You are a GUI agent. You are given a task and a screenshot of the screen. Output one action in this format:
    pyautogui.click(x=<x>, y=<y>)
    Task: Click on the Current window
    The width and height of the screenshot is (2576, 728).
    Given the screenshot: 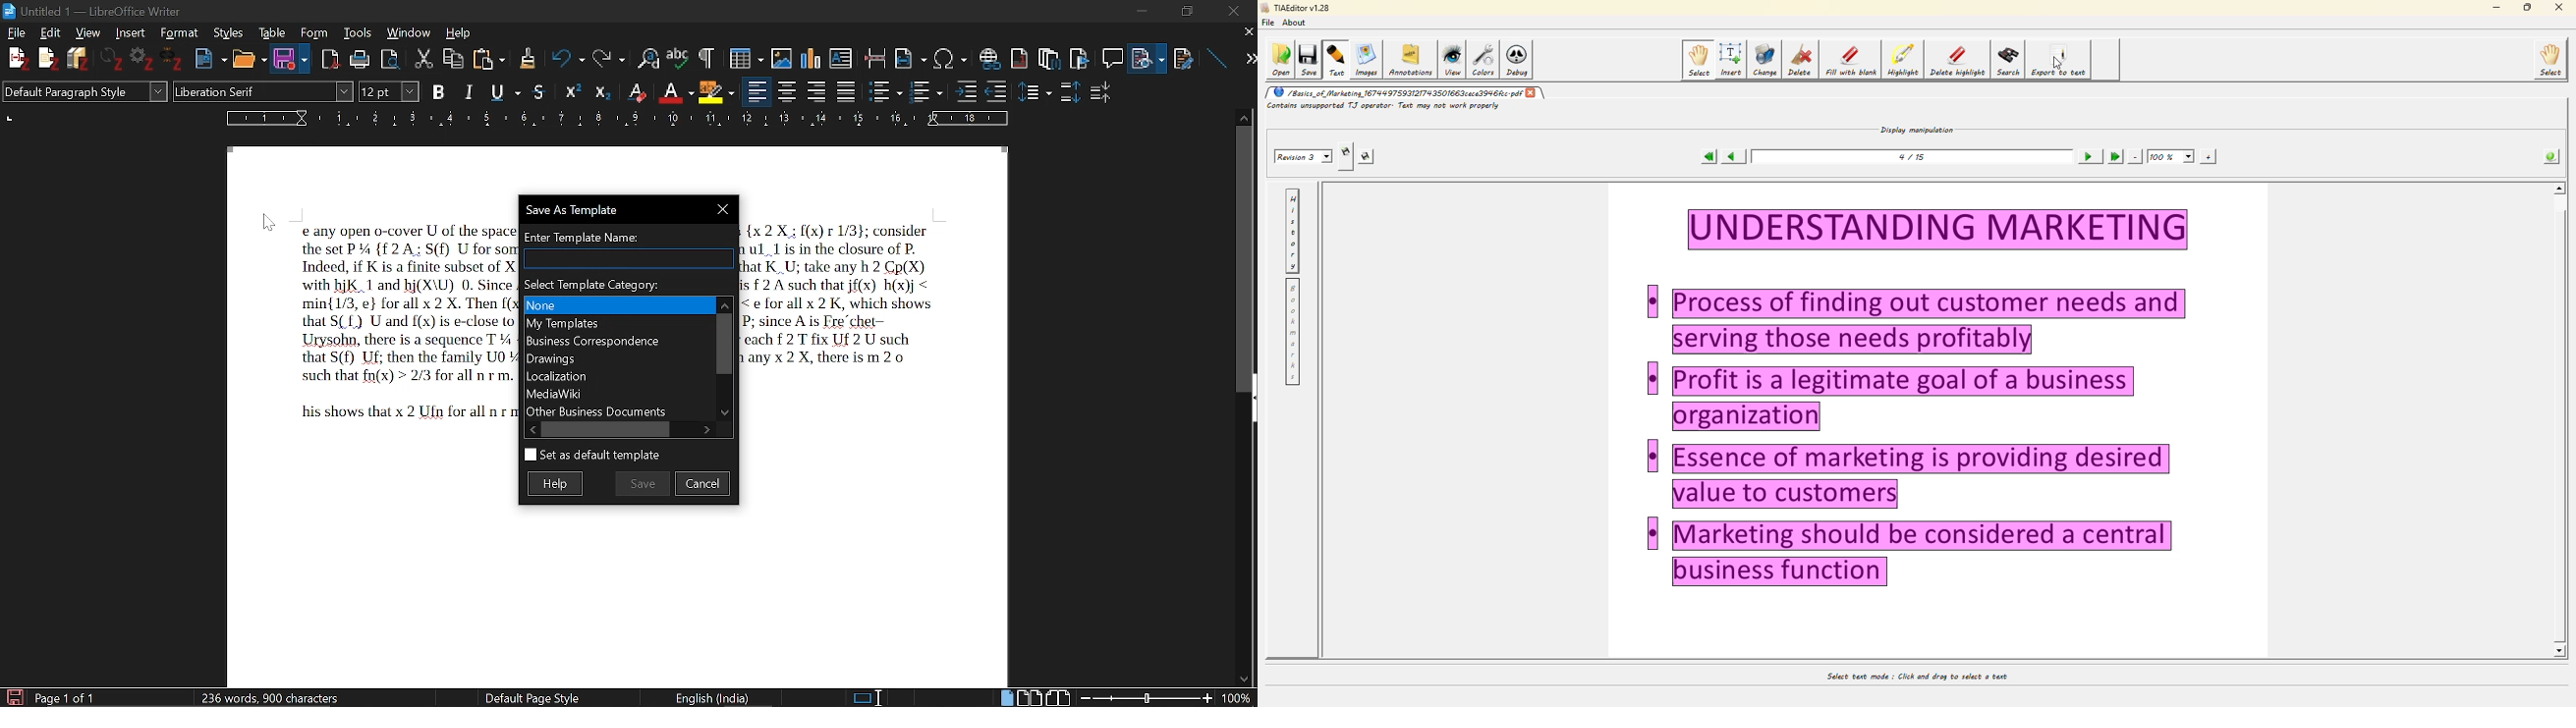 What is the action you would take?
    pyautogui.click(x=585, y=210)
    